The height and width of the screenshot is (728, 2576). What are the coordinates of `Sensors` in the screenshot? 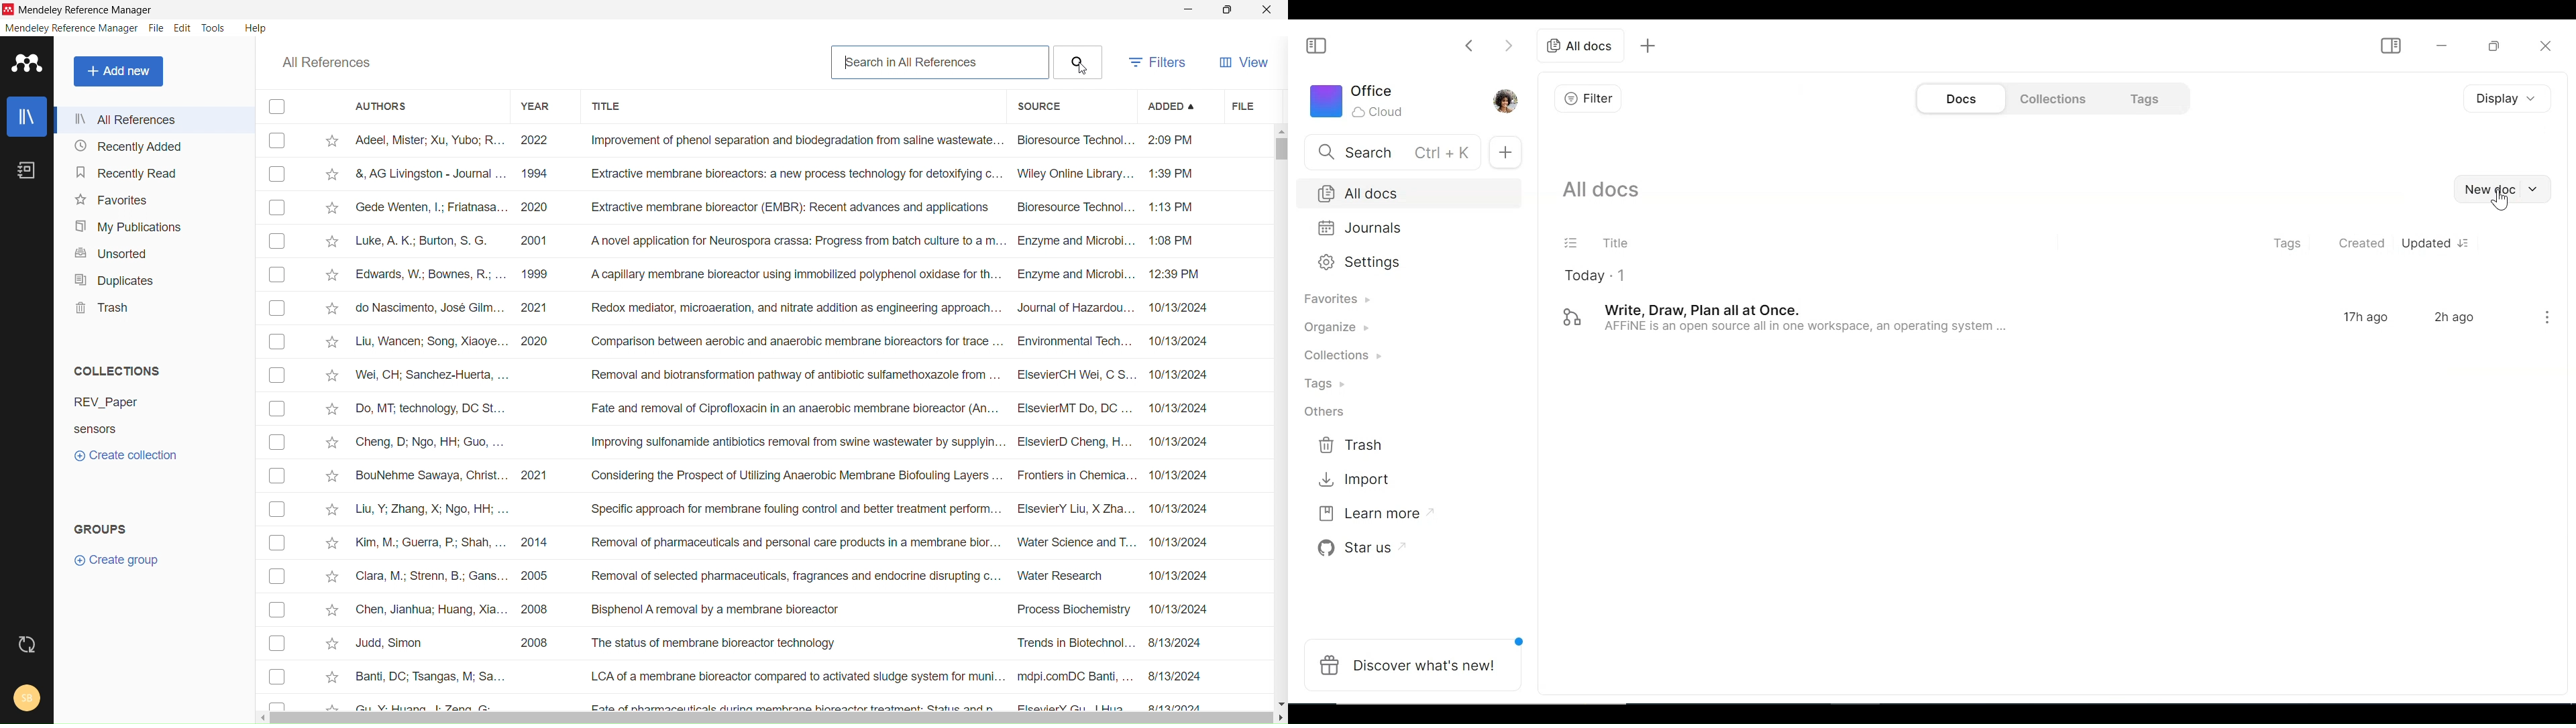 It's located at (98, 427).